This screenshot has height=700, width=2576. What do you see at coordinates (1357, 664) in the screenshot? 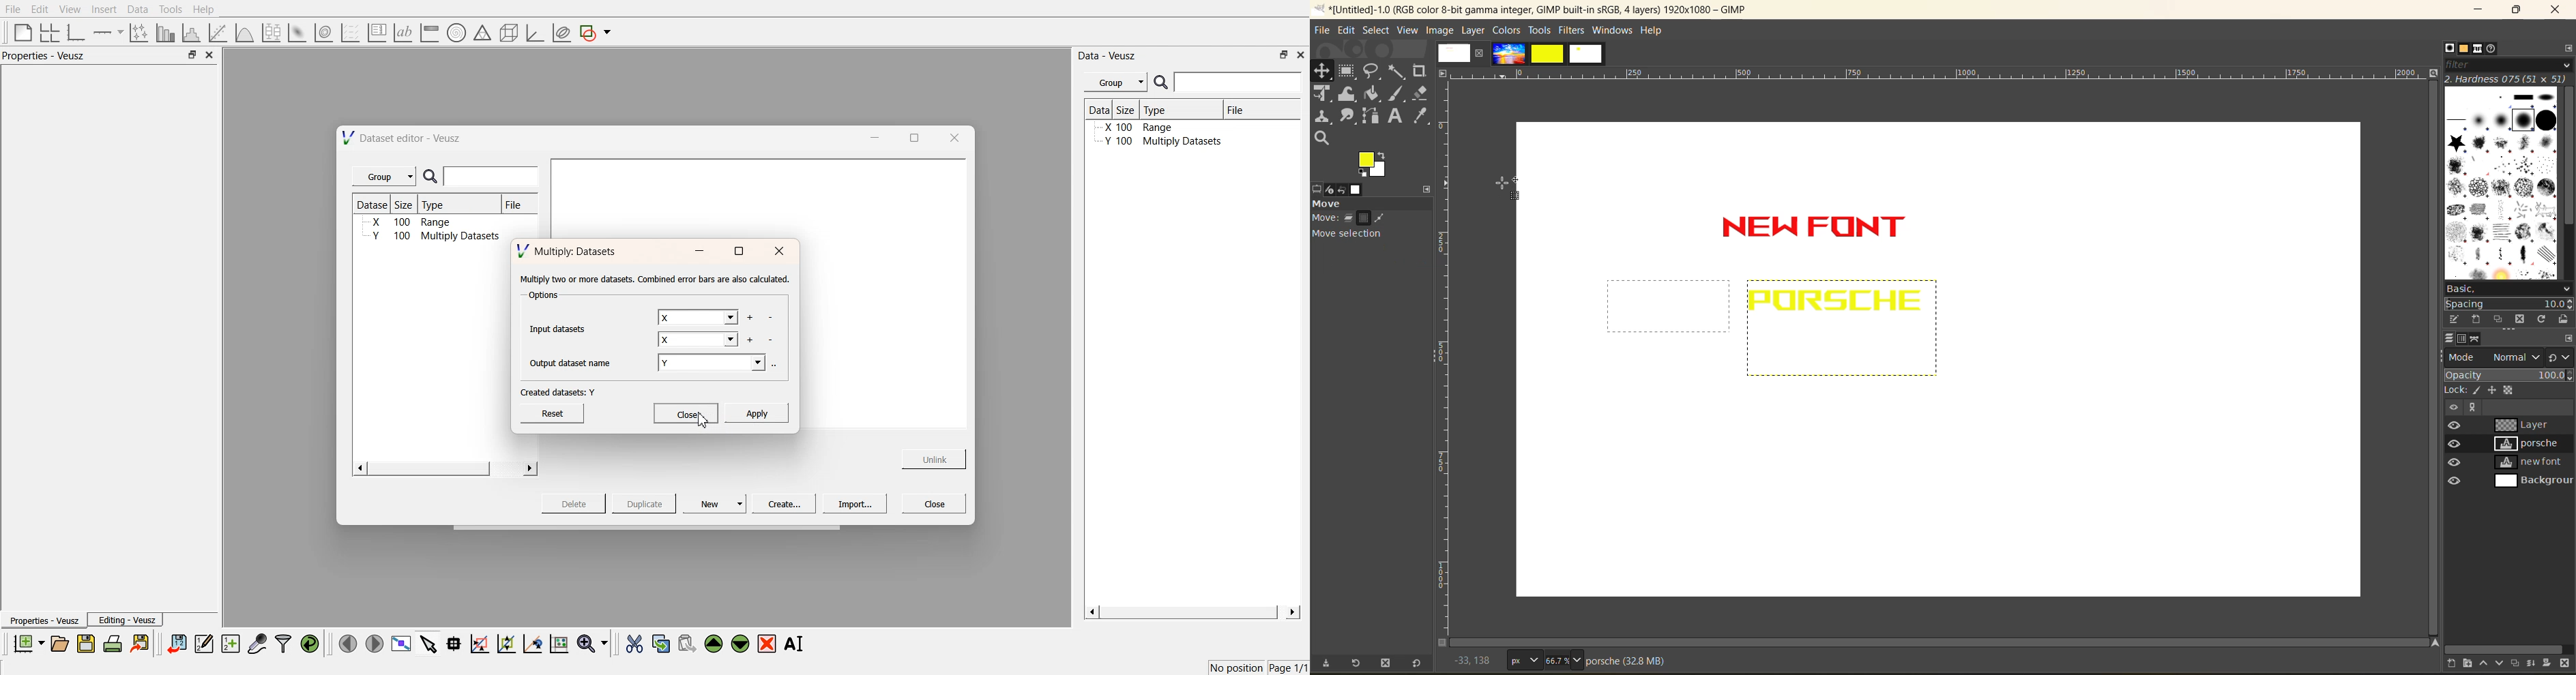
I see `restore tool preset` at bounding box center [1357, 664].